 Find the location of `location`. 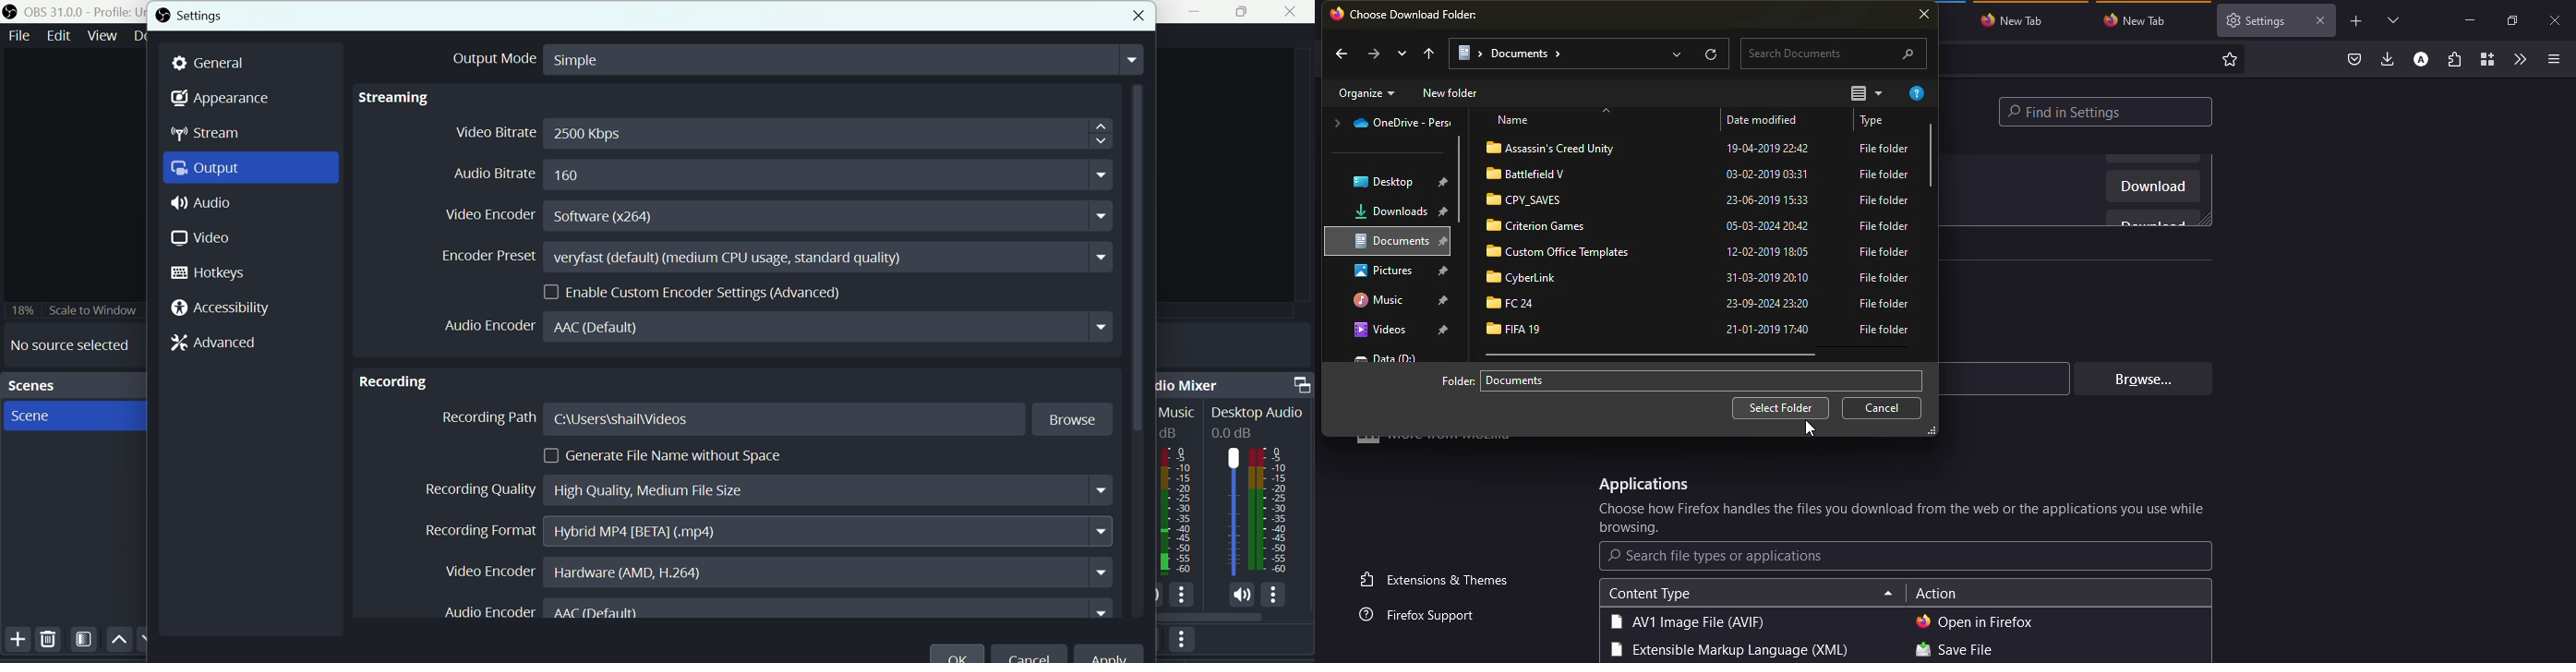

location is located at coordinates (1386, 358).